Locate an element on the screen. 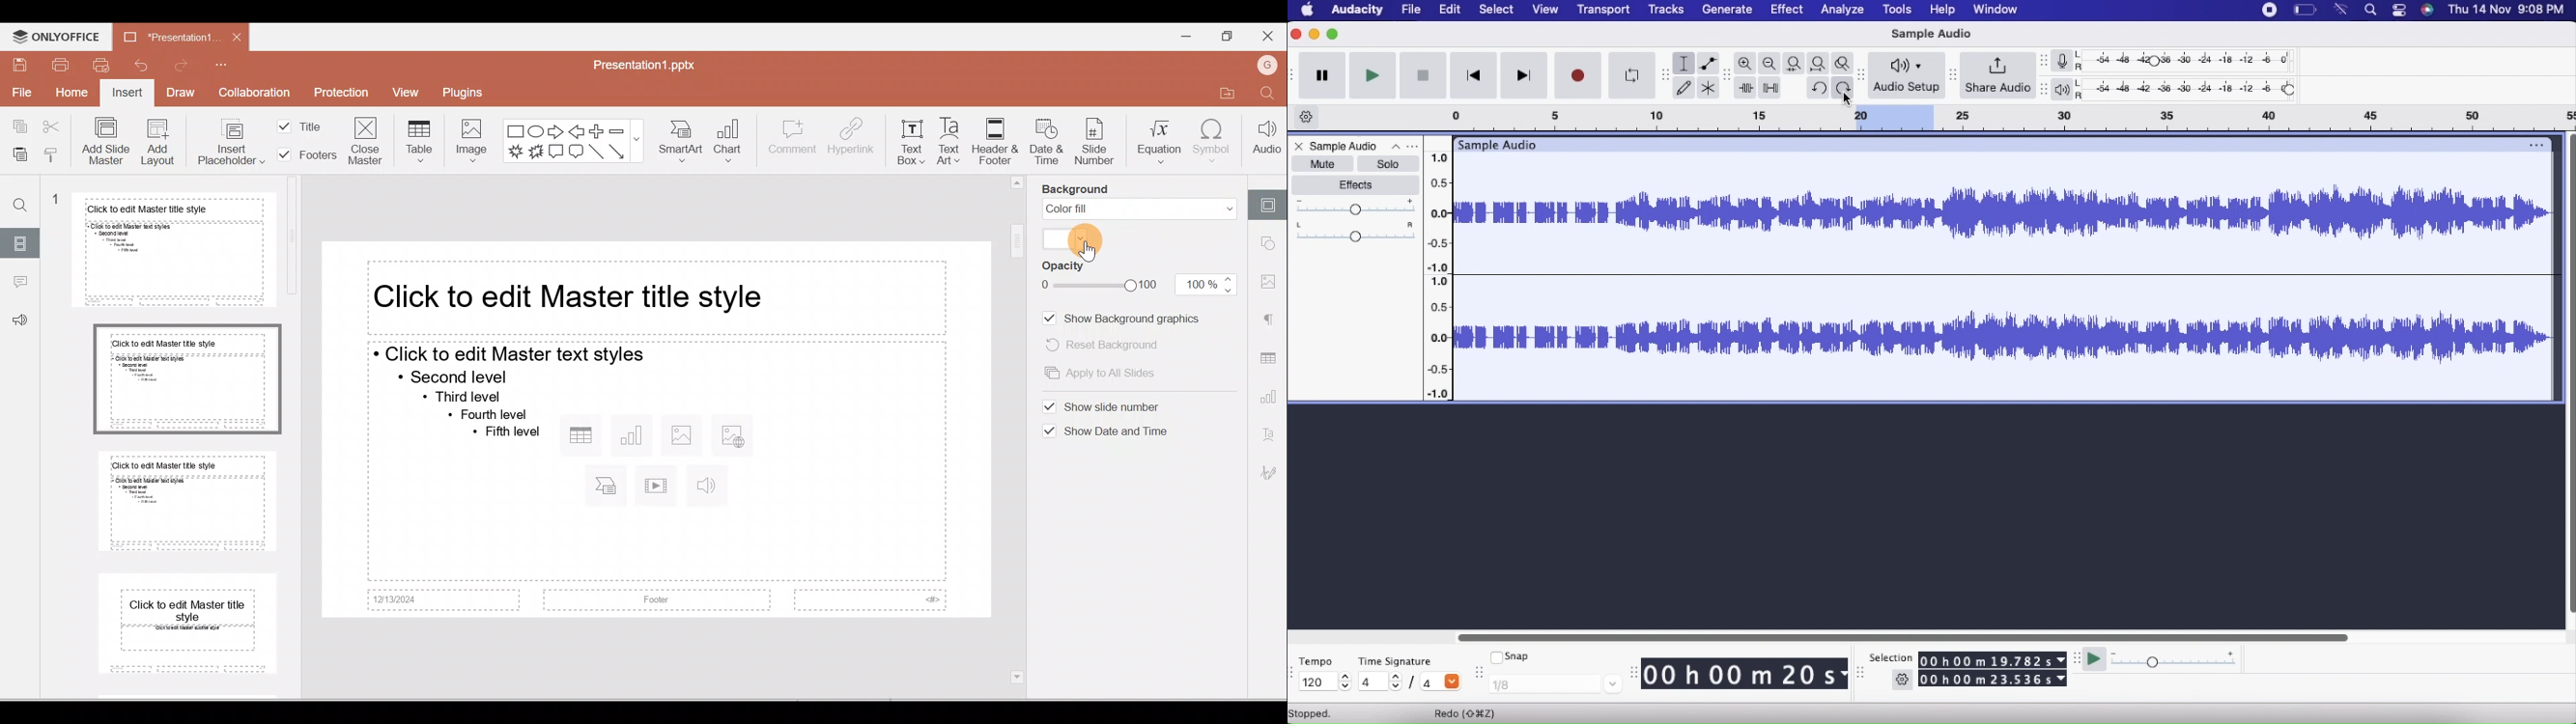 The height and width of the screenshot is (728, 2576). Show slide number is located at coordinates (1119, 406).